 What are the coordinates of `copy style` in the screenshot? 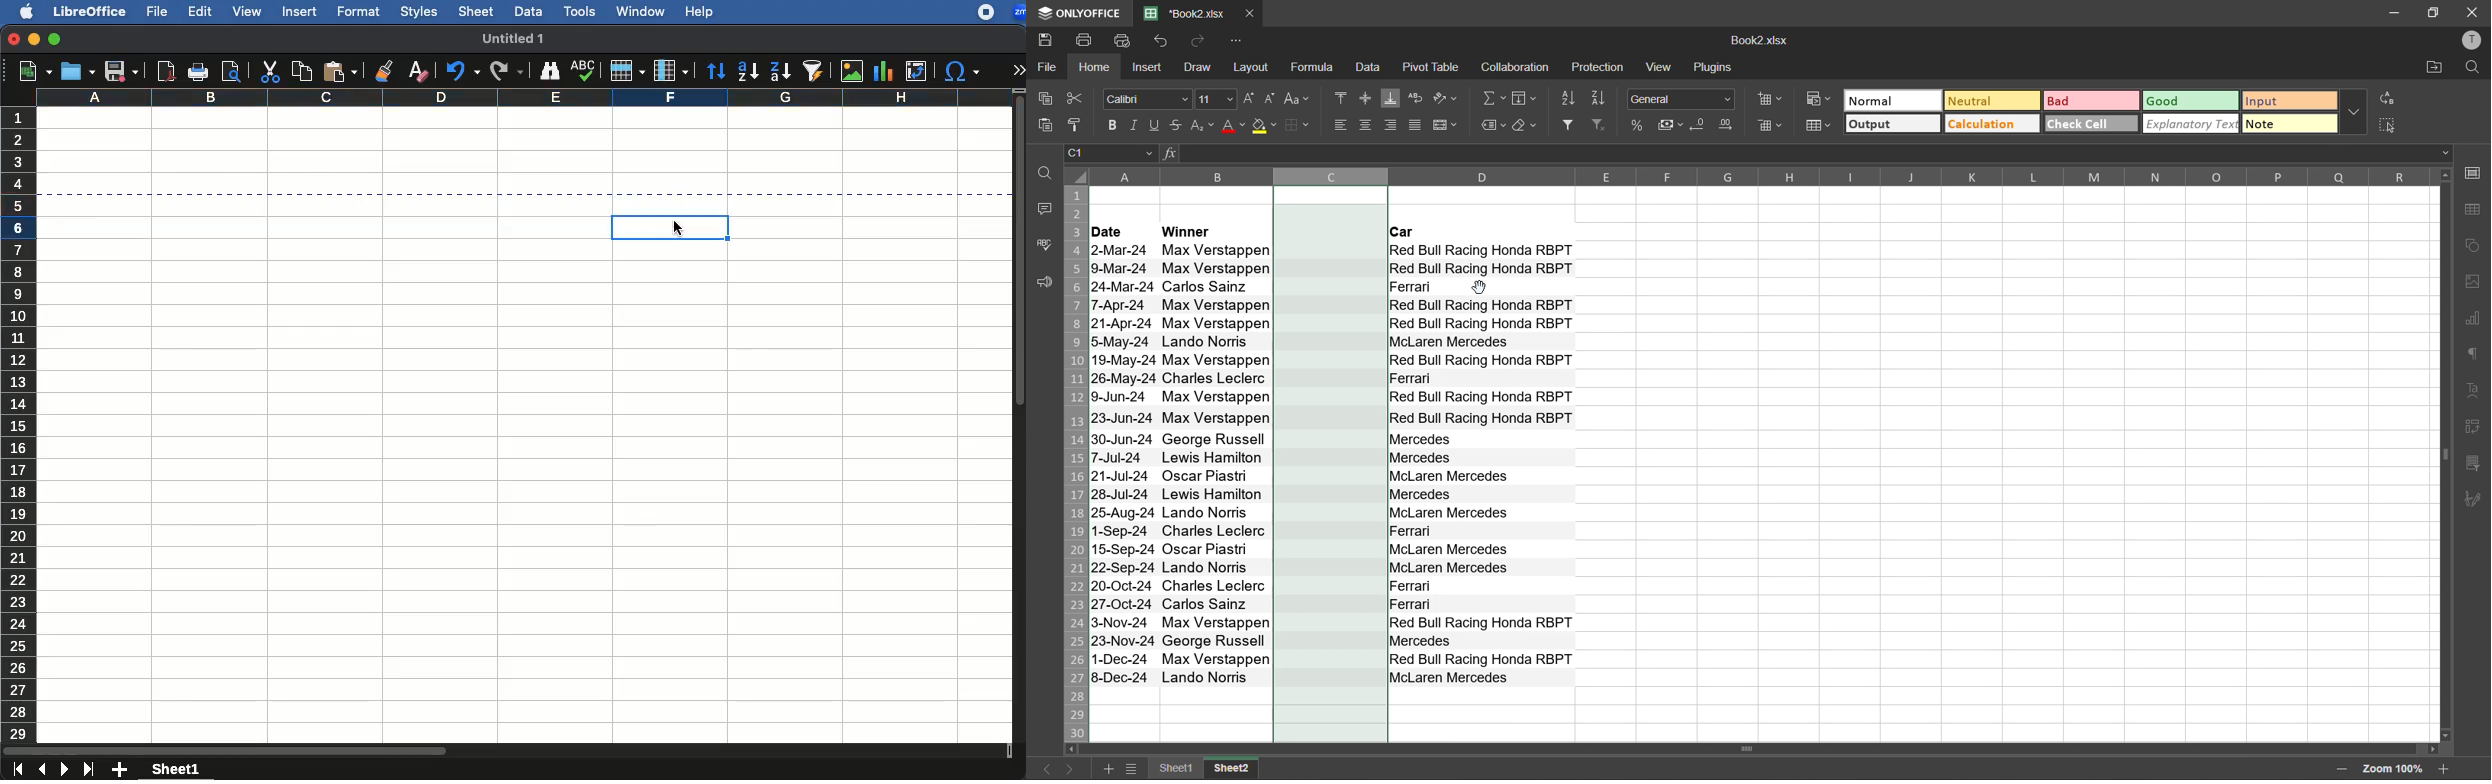 It's located at (1080, 126).